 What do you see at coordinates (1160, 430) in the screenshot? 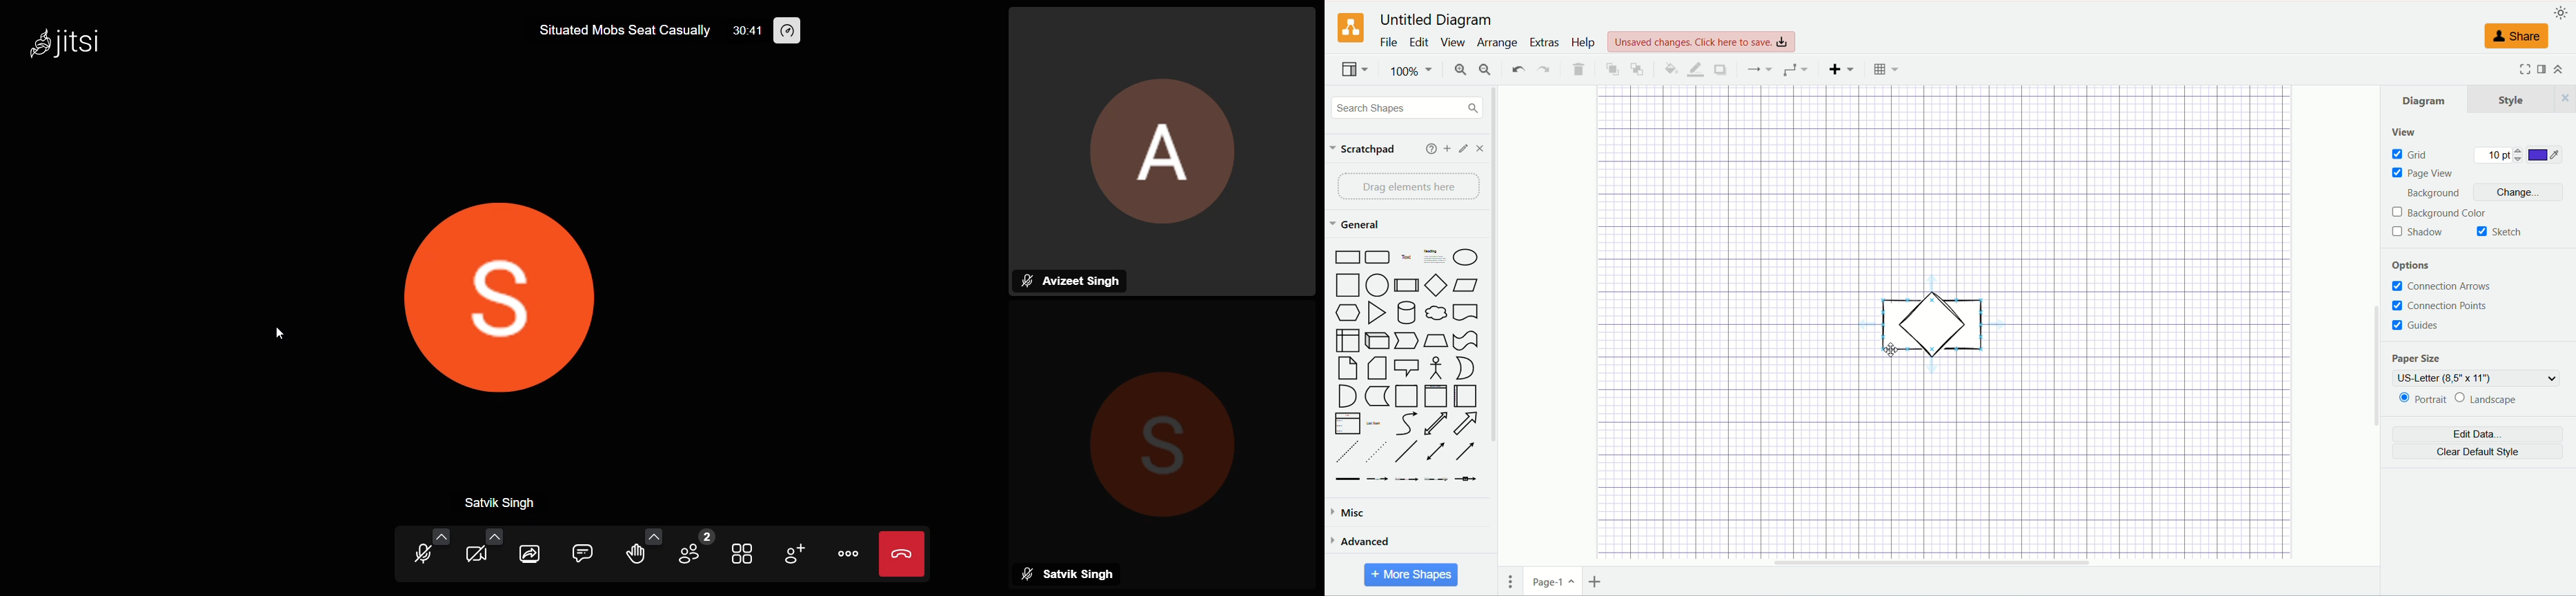
I see `participant focused` at bounding box center [1160, 430].